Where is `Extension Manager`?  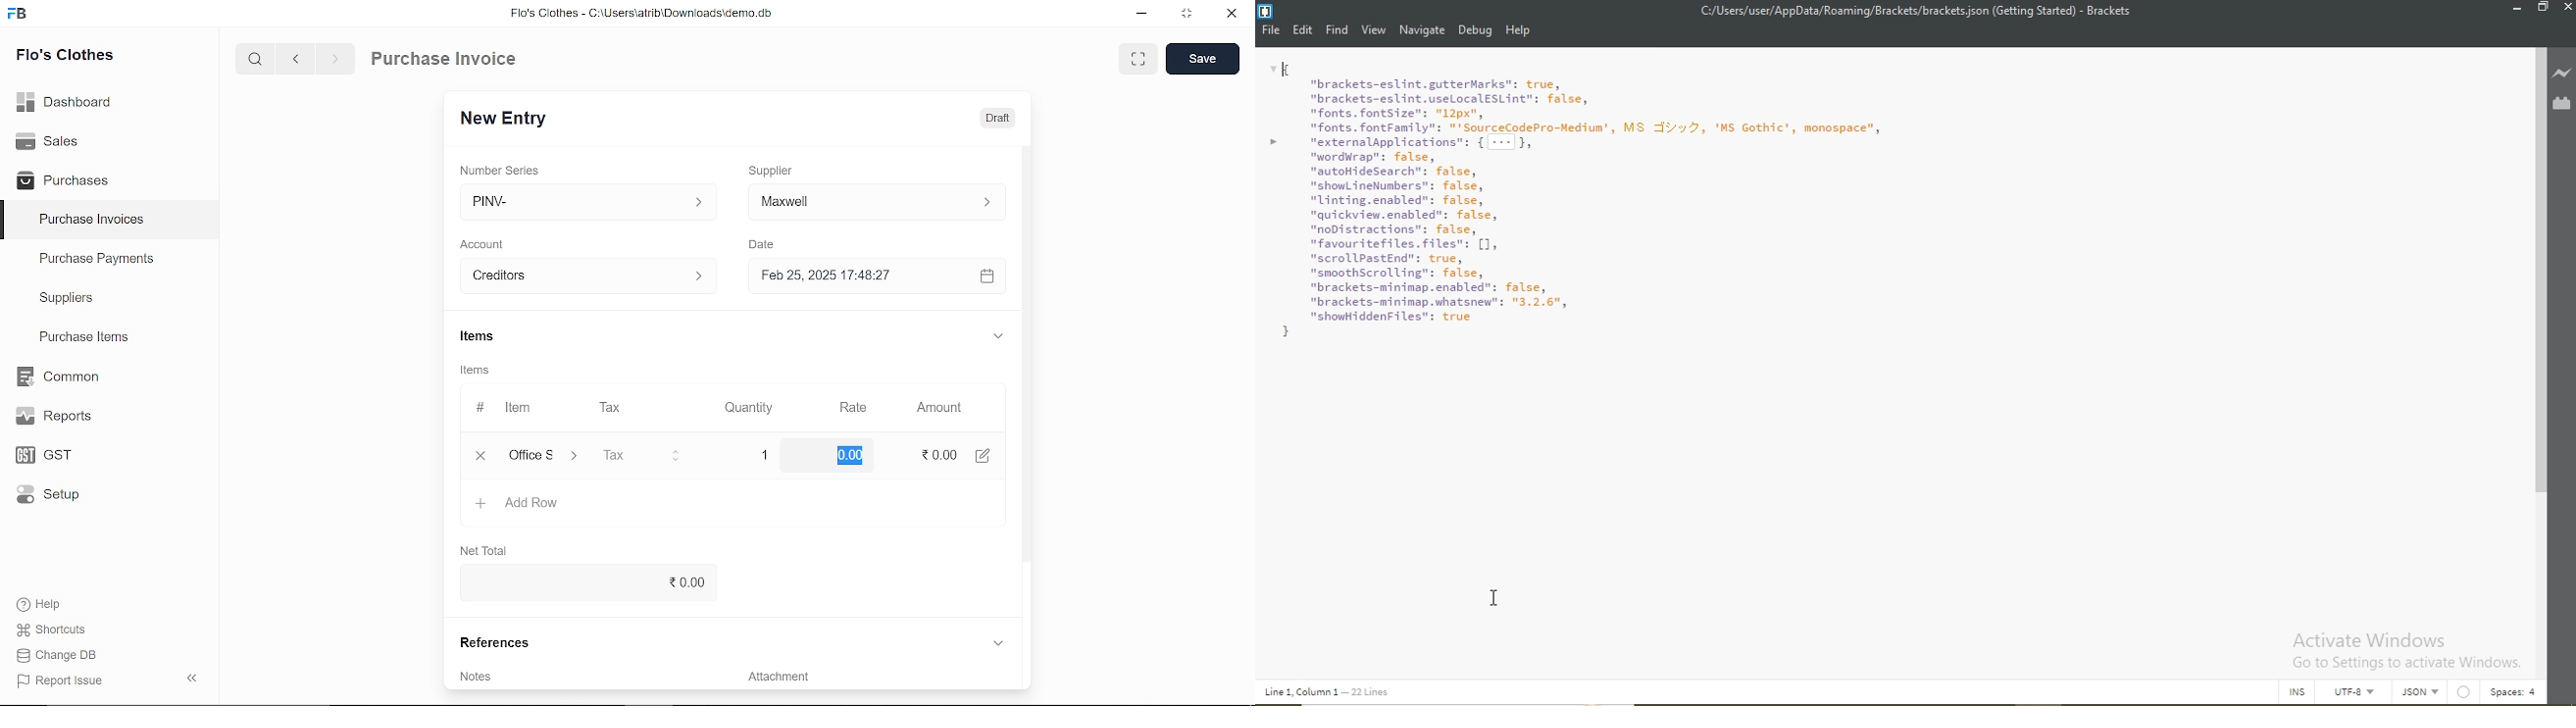
Extension Manager is located at coordinates (2562, 104).